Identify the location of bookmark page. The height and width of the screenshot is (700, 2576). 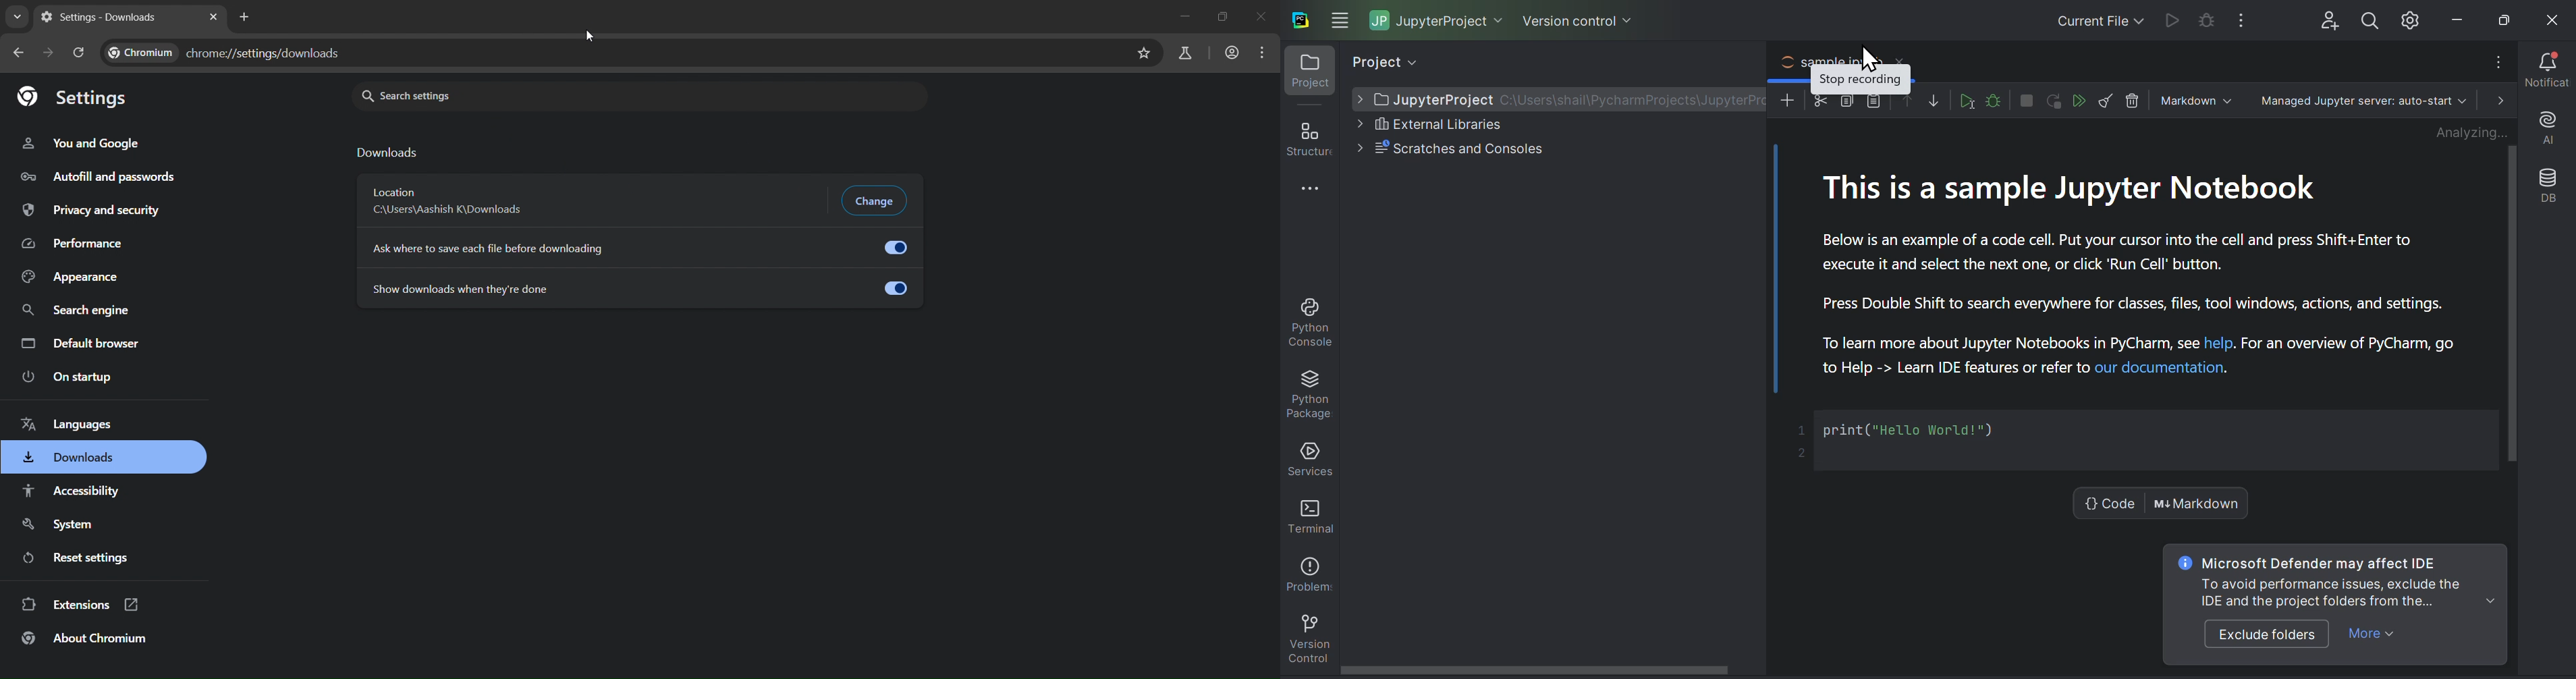
(1144, 53).